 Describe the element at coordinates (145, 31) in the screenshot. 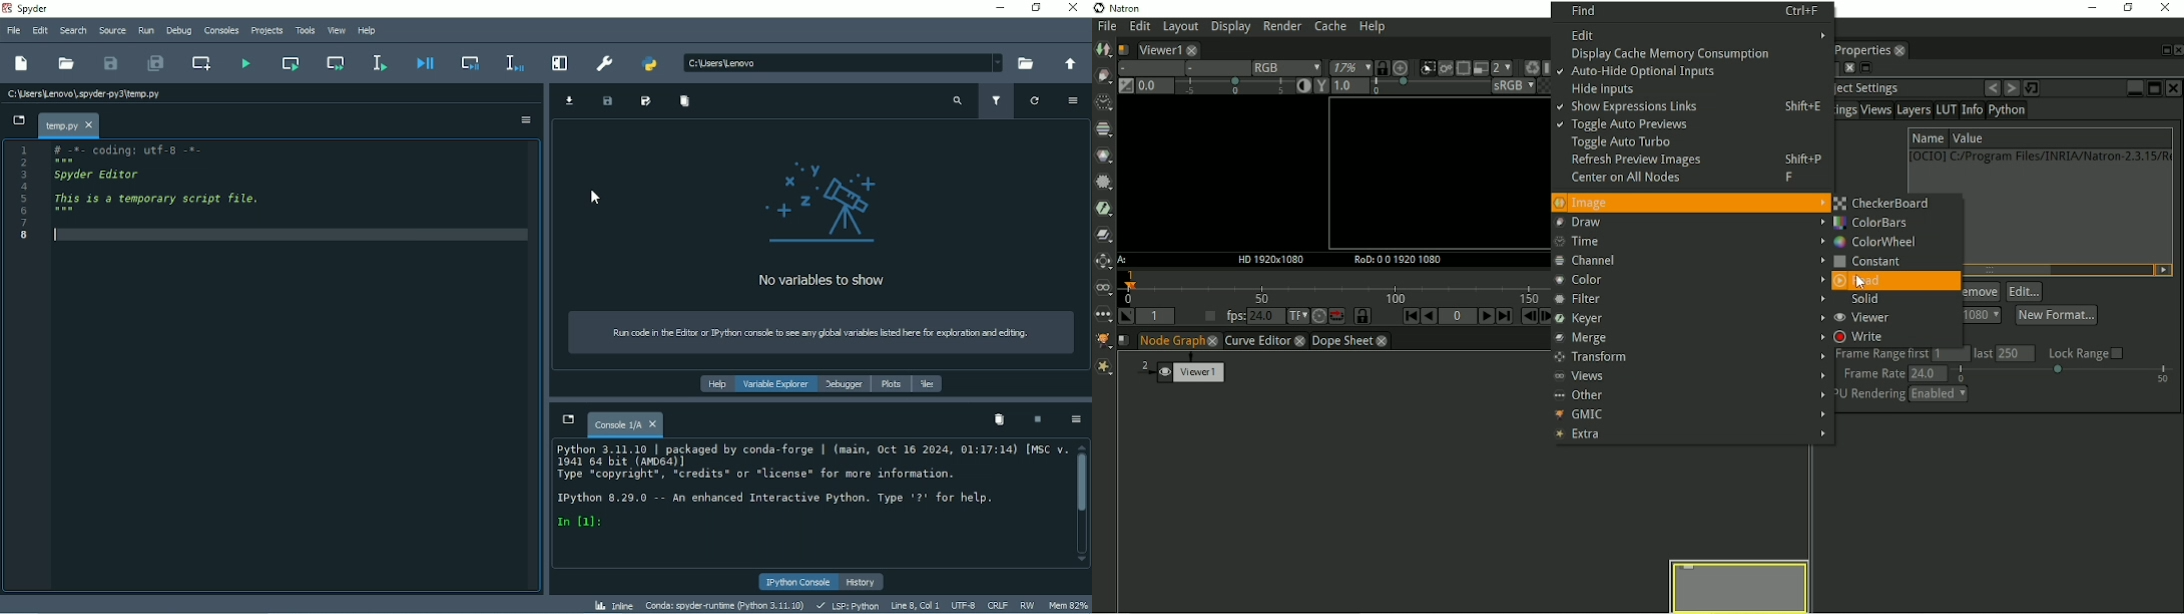

I see `Run` at that location.